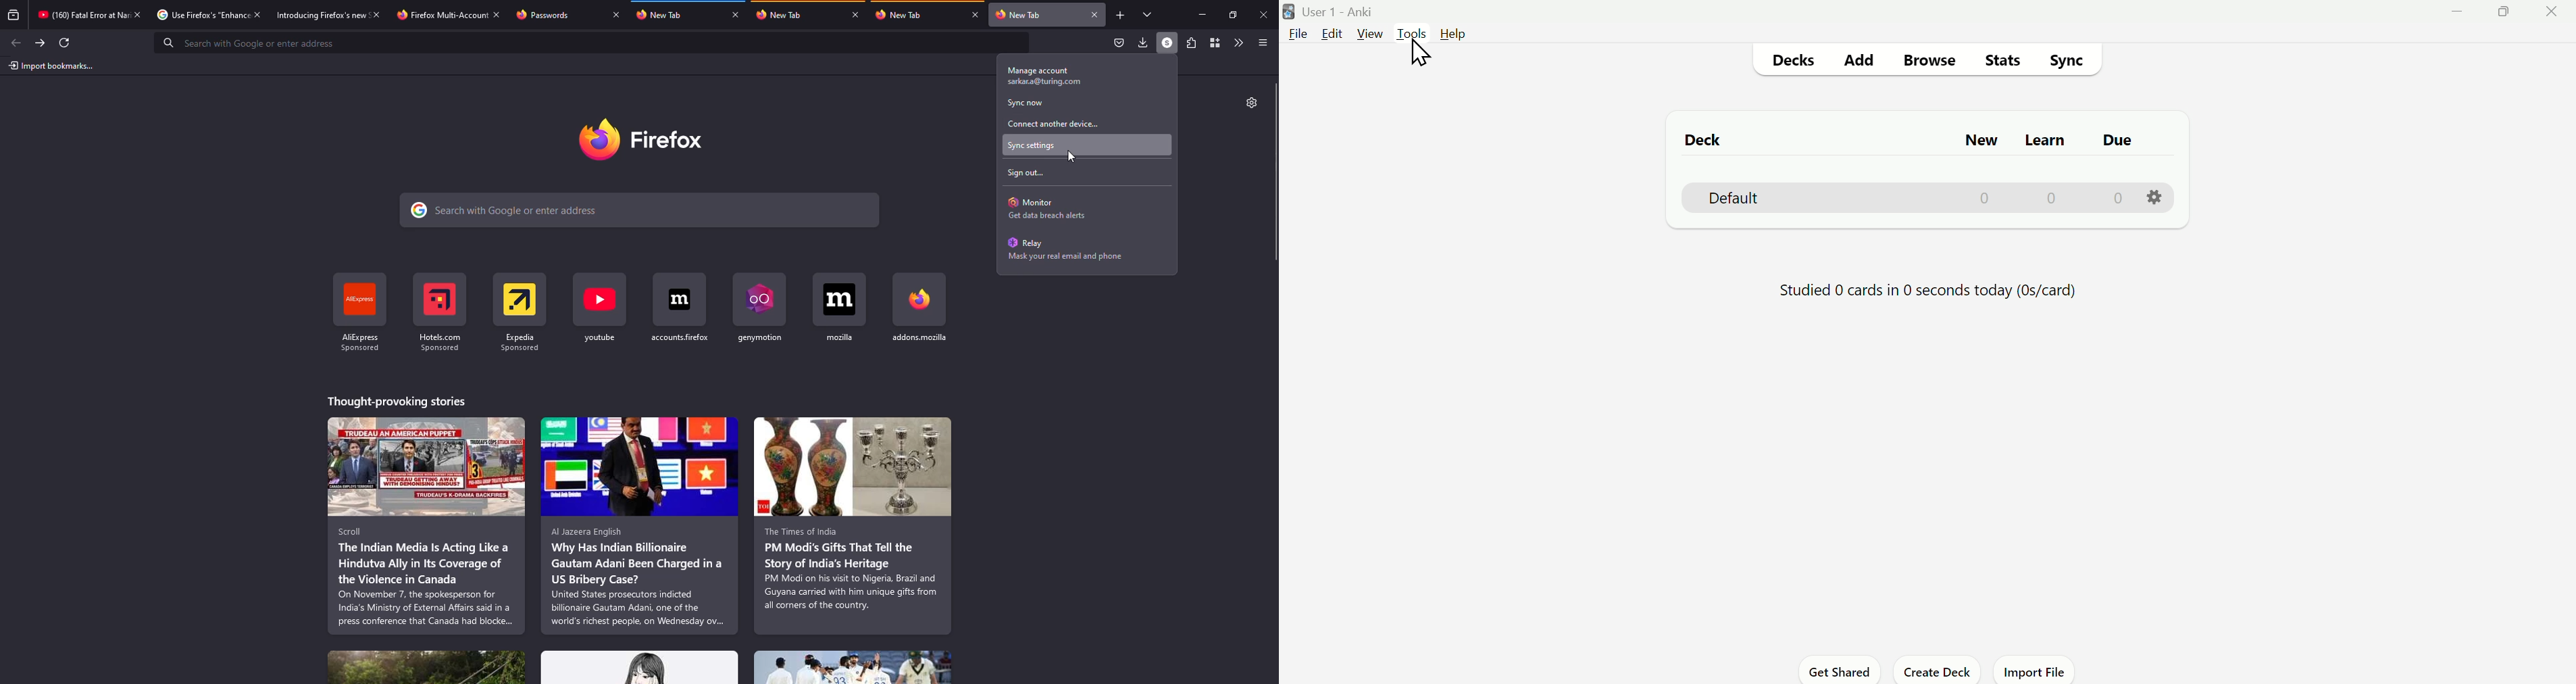  What do you see at coordinates (15, 43) in the screenshot?
I see `` at bounding box center [15, 43].